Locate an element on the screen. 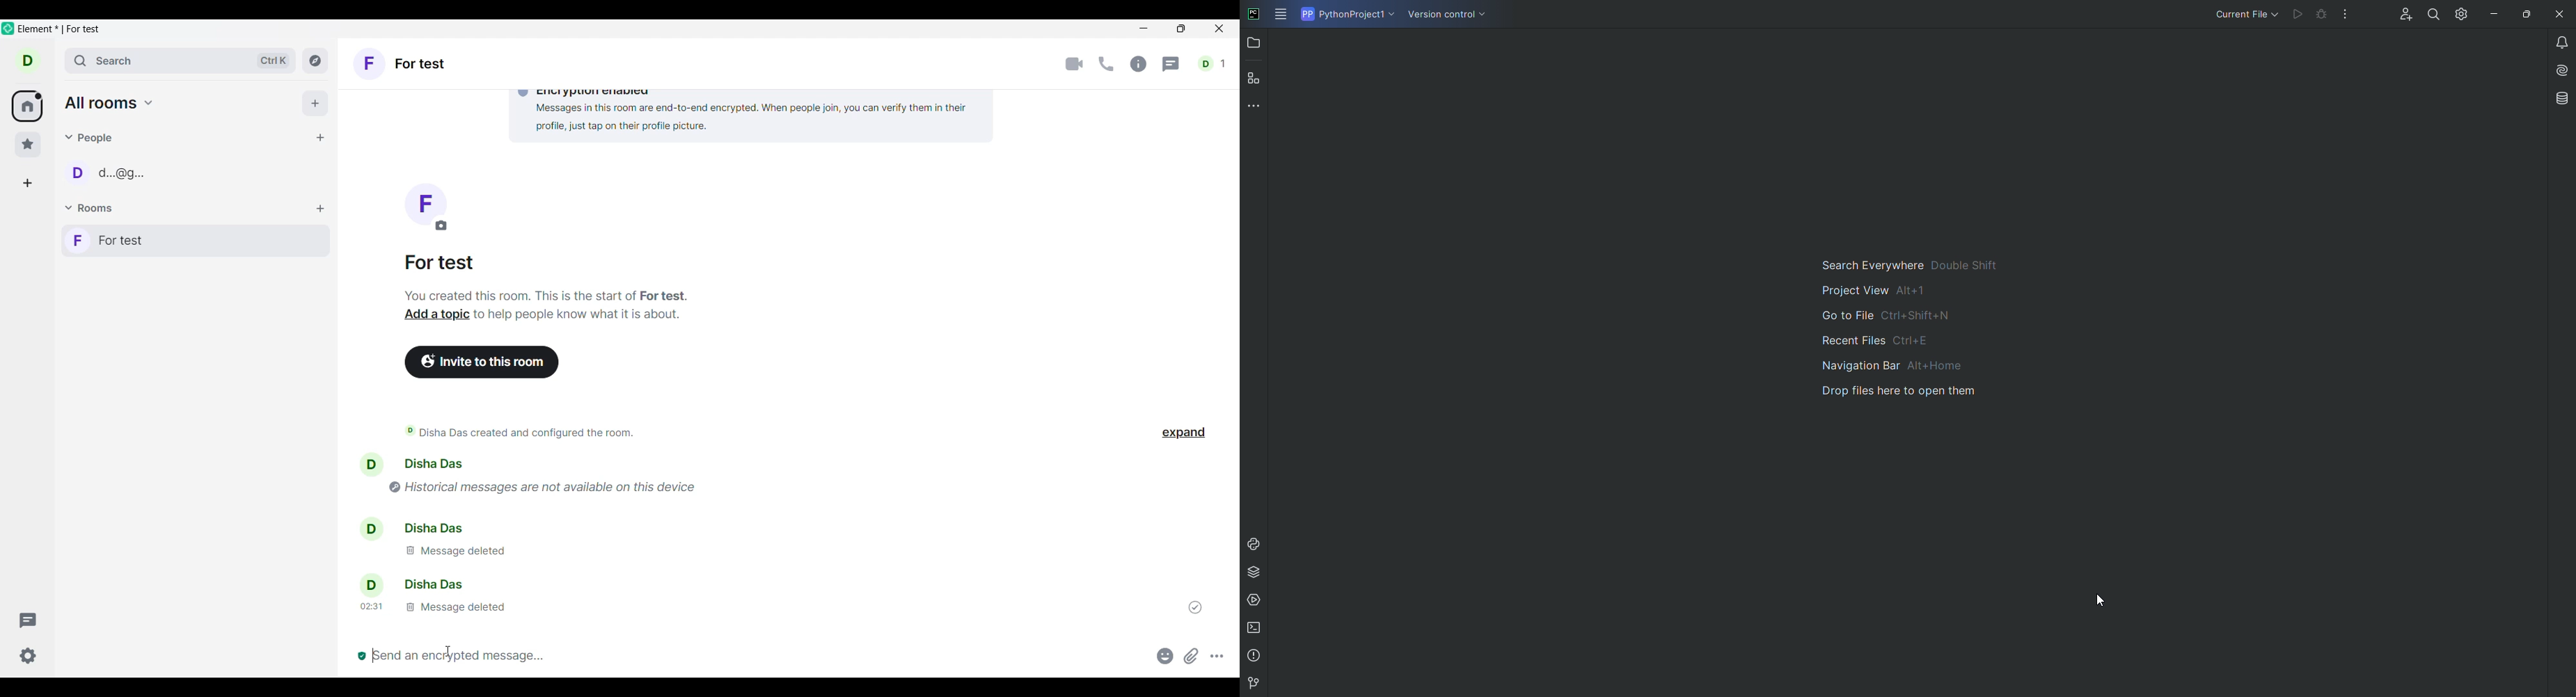 Image resolution: width=2576 pixels, height=700 pixels. message deleted is located at coordinates (453, 551).